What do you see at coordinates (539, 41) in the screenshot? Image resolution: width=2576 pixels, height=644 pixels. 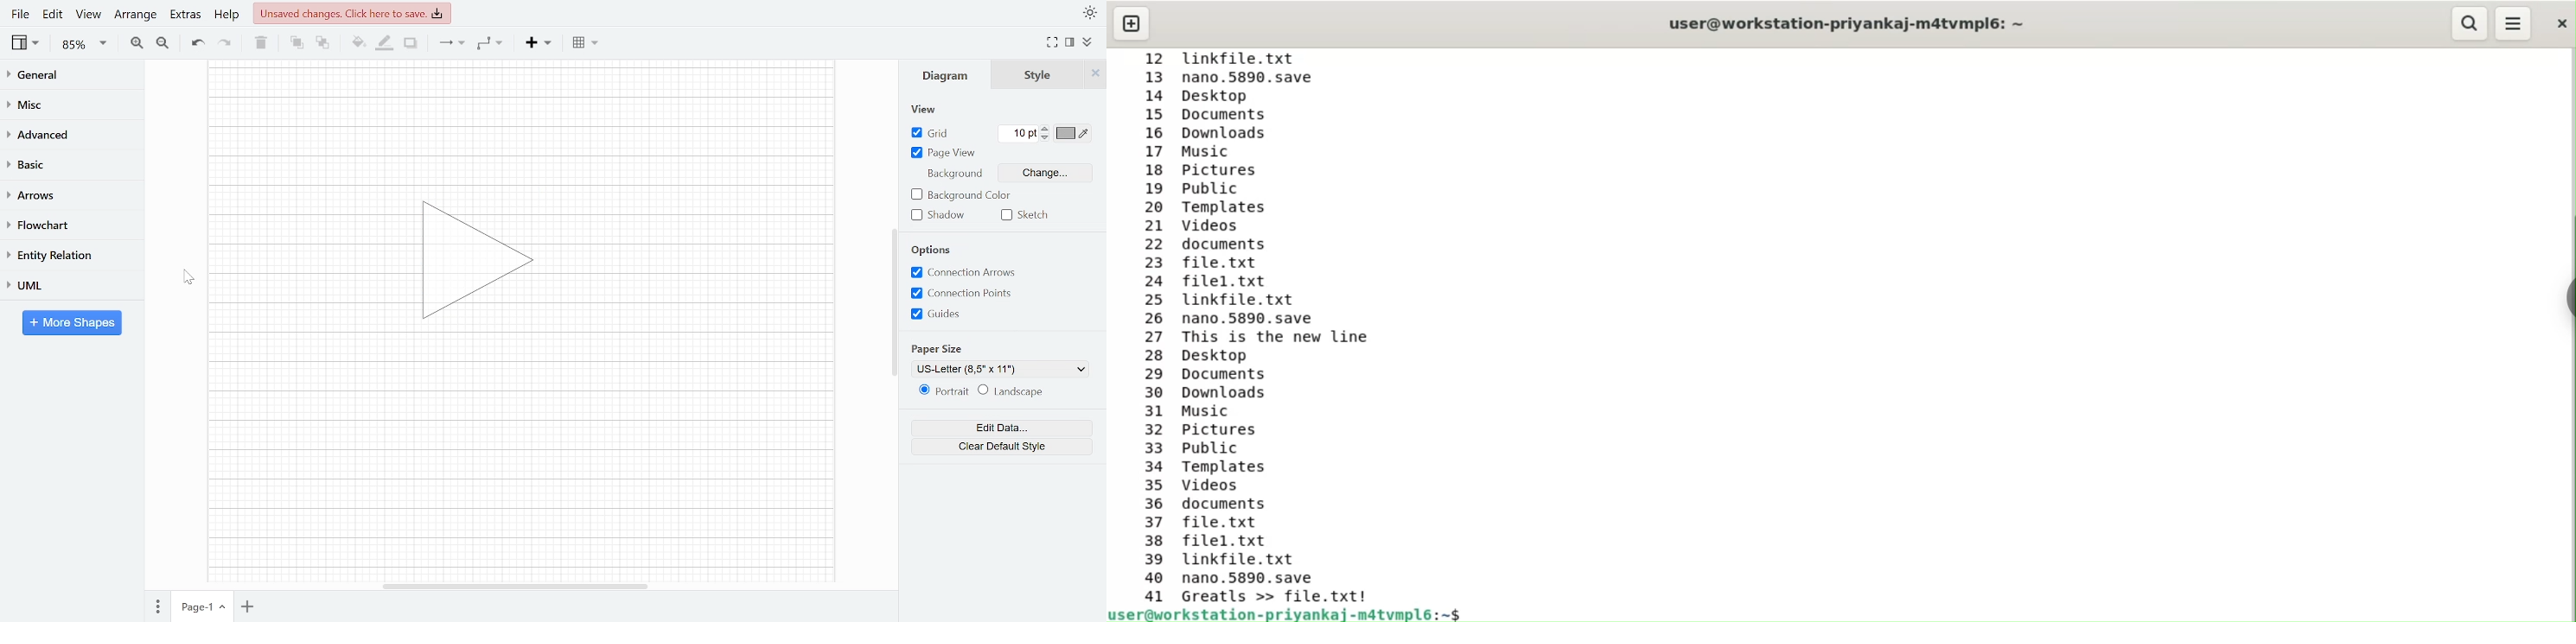 I see `Insert` at bounding box center [539, 41].